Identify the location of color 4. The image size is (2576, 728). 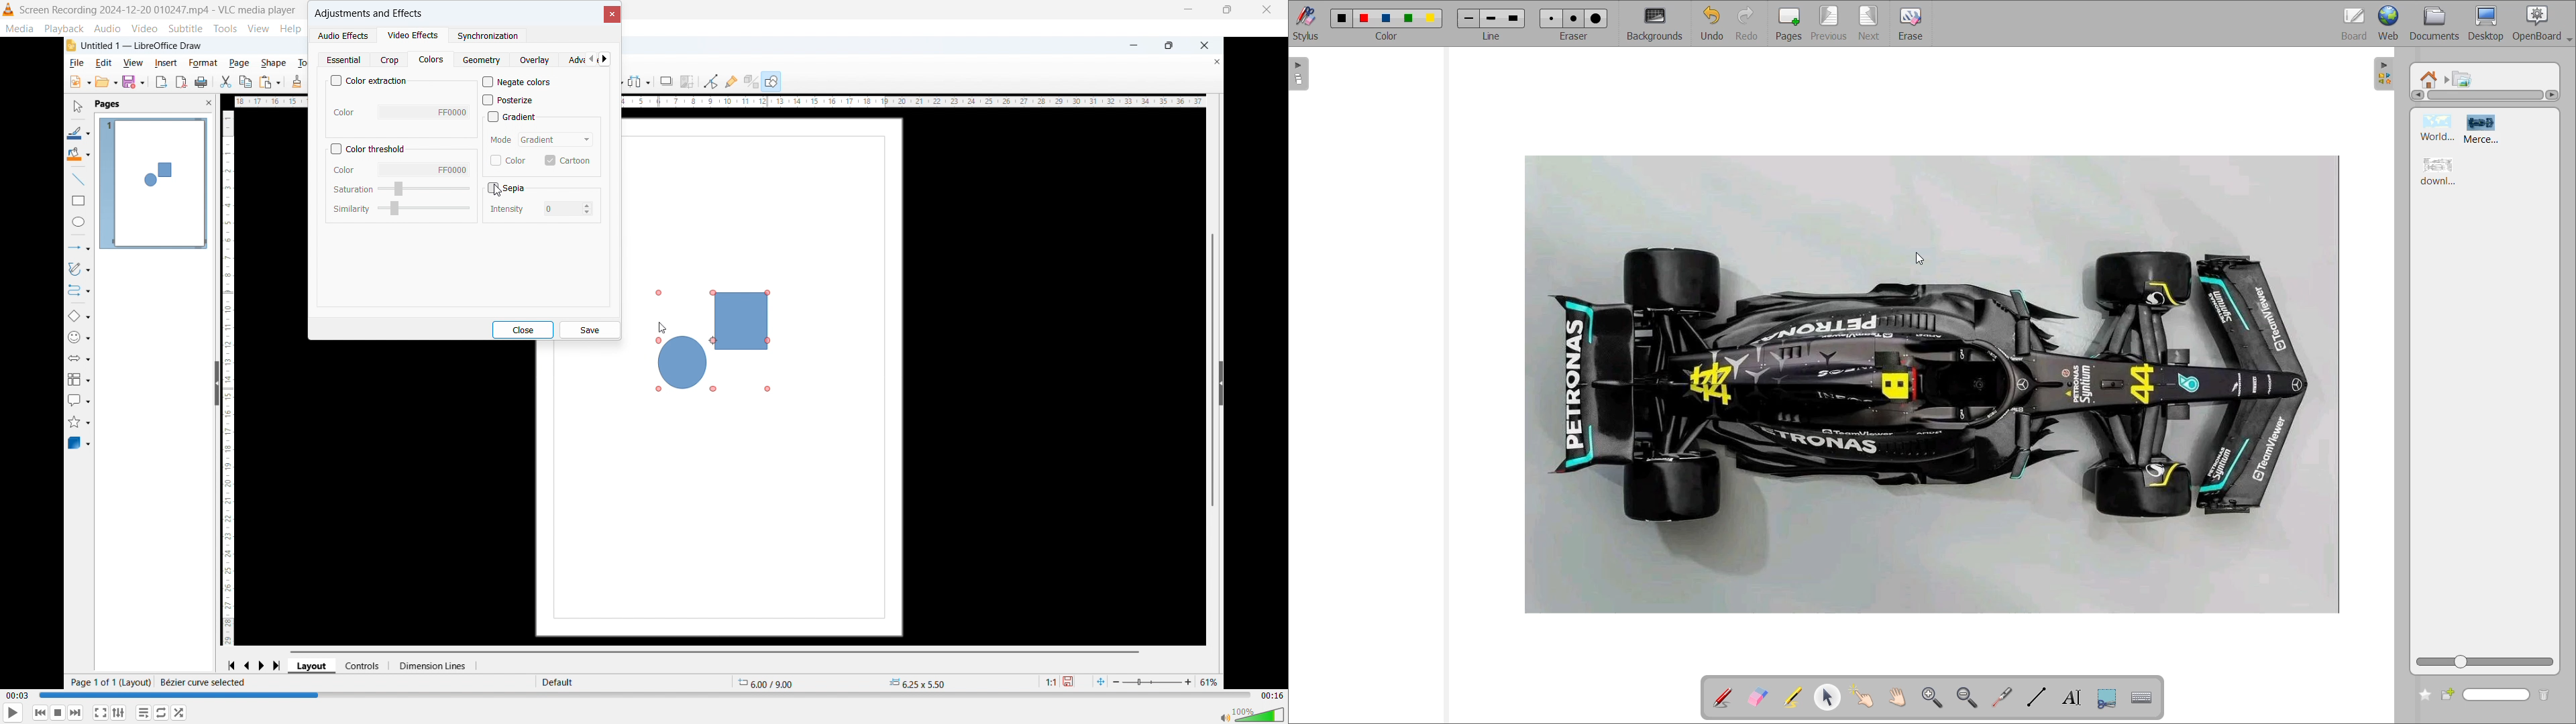
(1409, 20).